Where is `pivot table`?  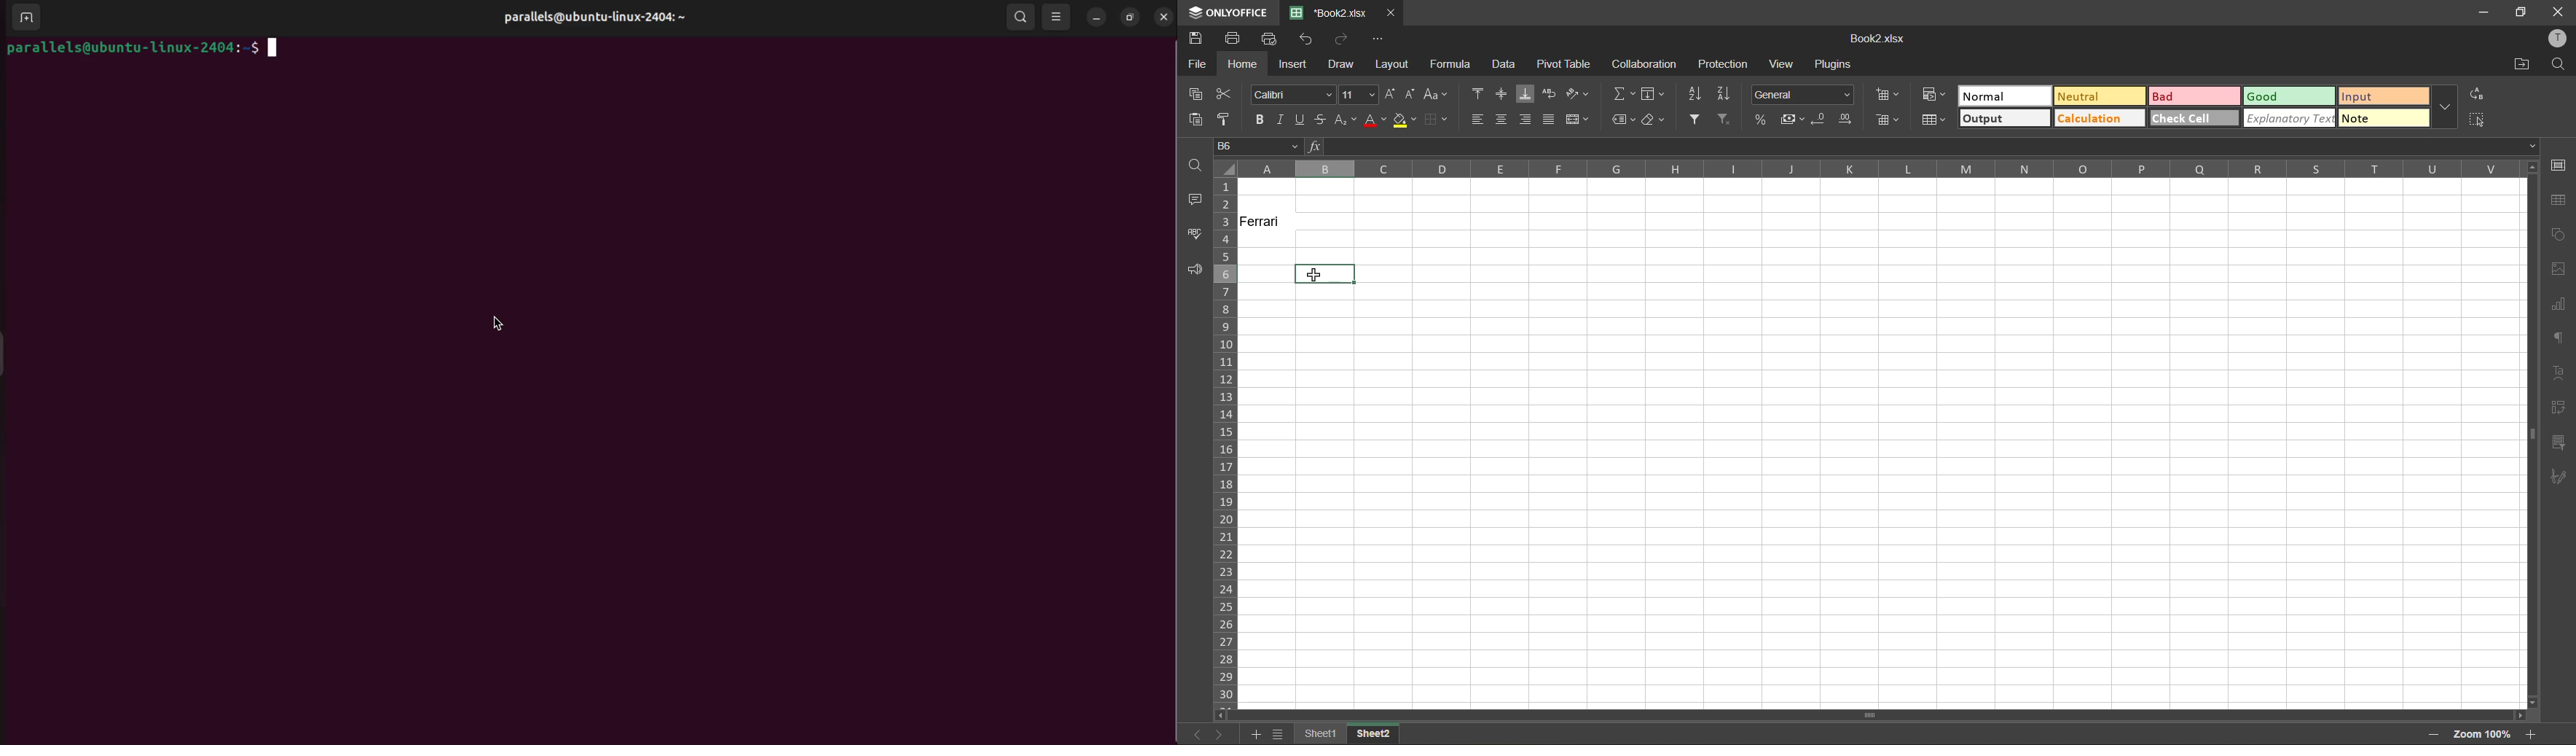
pivot table is located at coordinates (2558, 407).